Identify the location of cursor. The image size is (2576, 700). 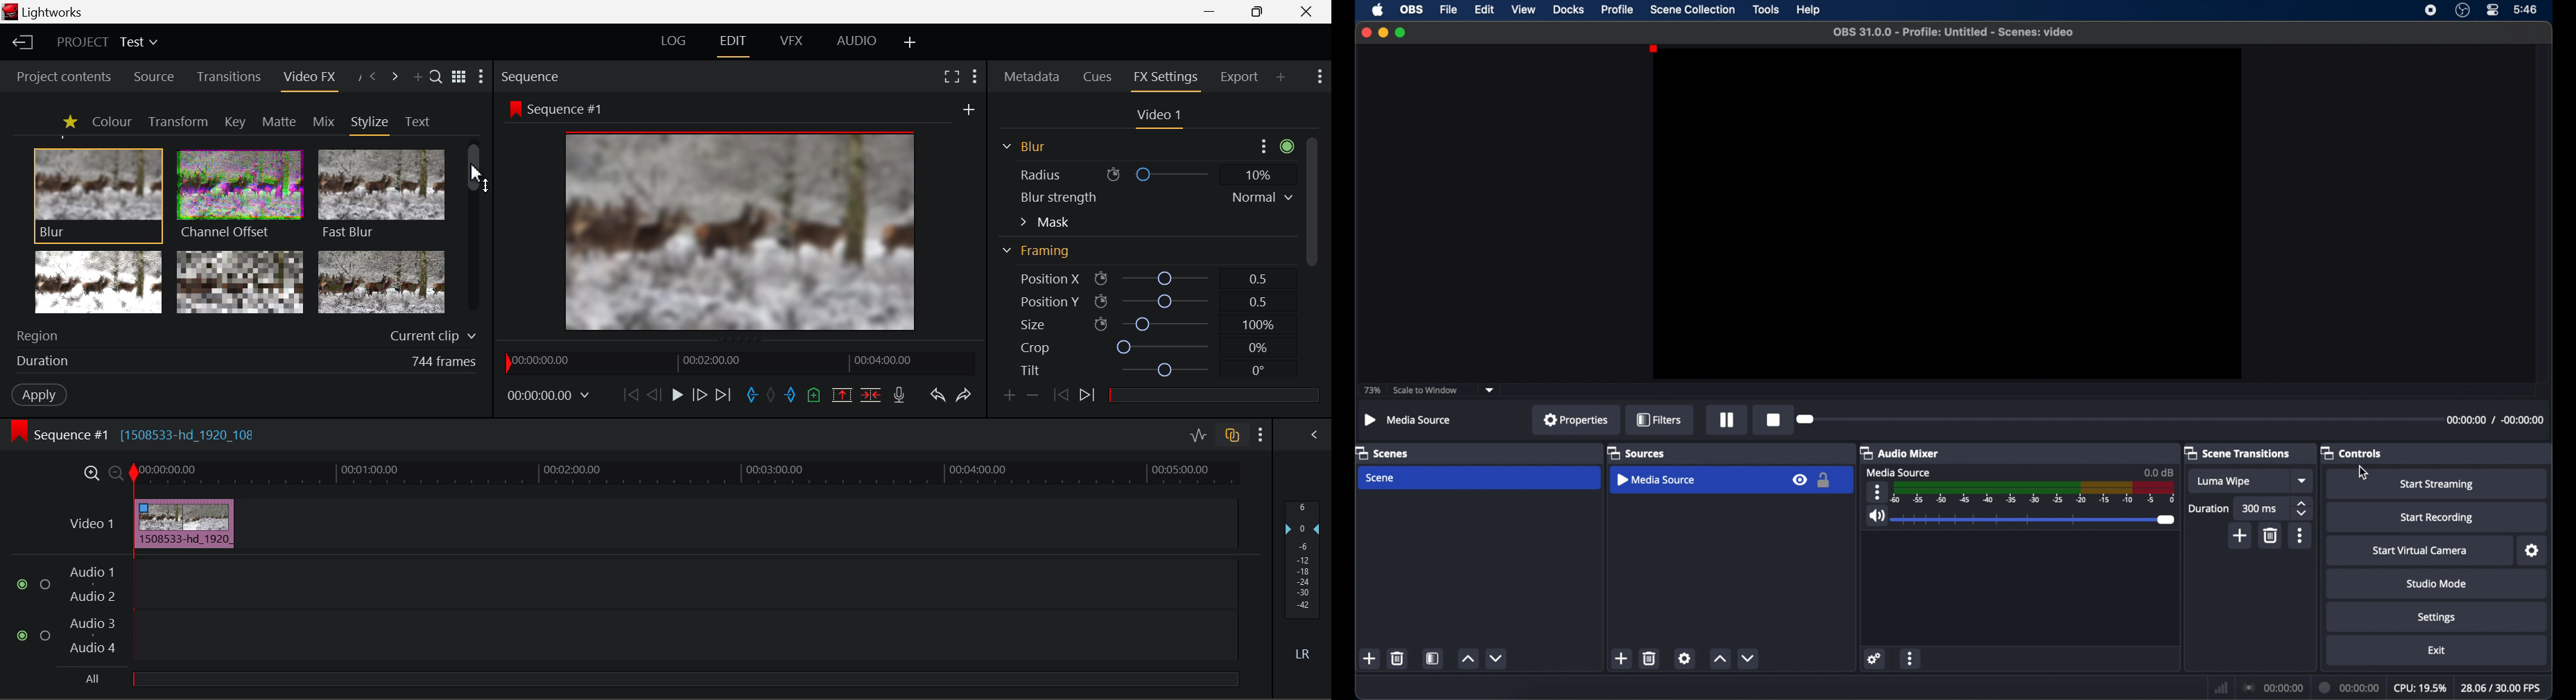
(166, 521).